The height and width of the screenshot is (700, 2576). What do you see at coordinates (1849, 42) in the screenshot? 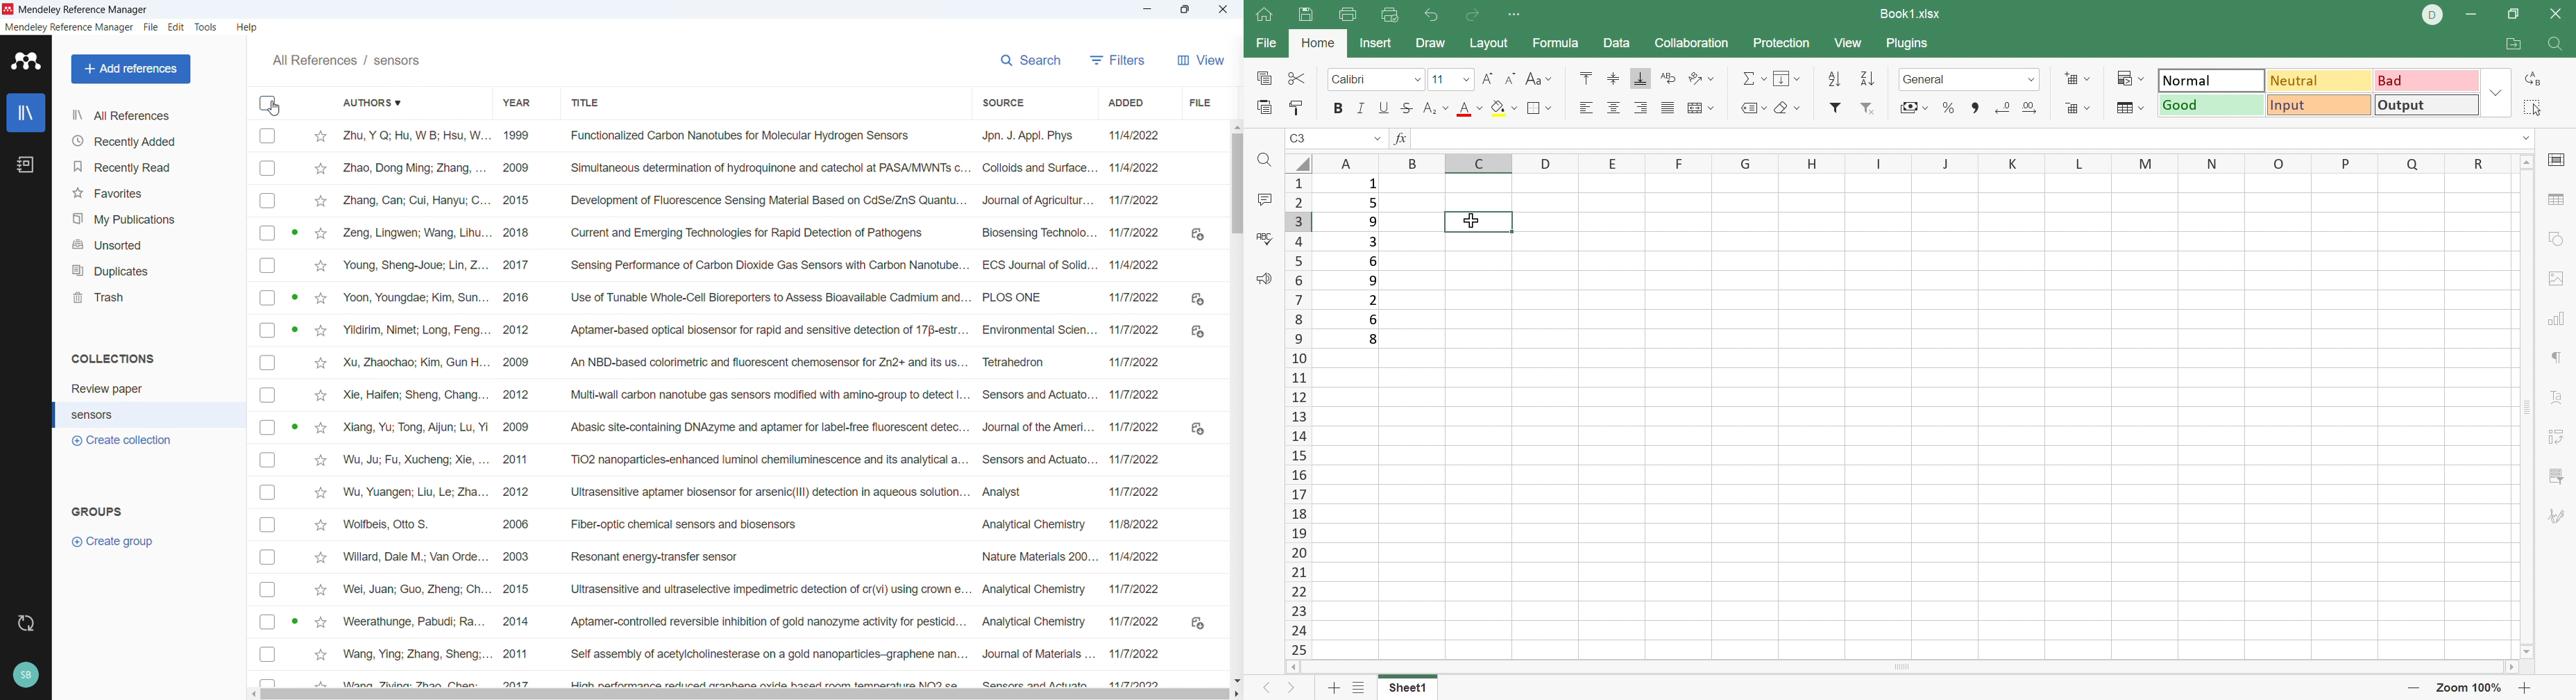
I see `View` at bounding box center [1849, 42].